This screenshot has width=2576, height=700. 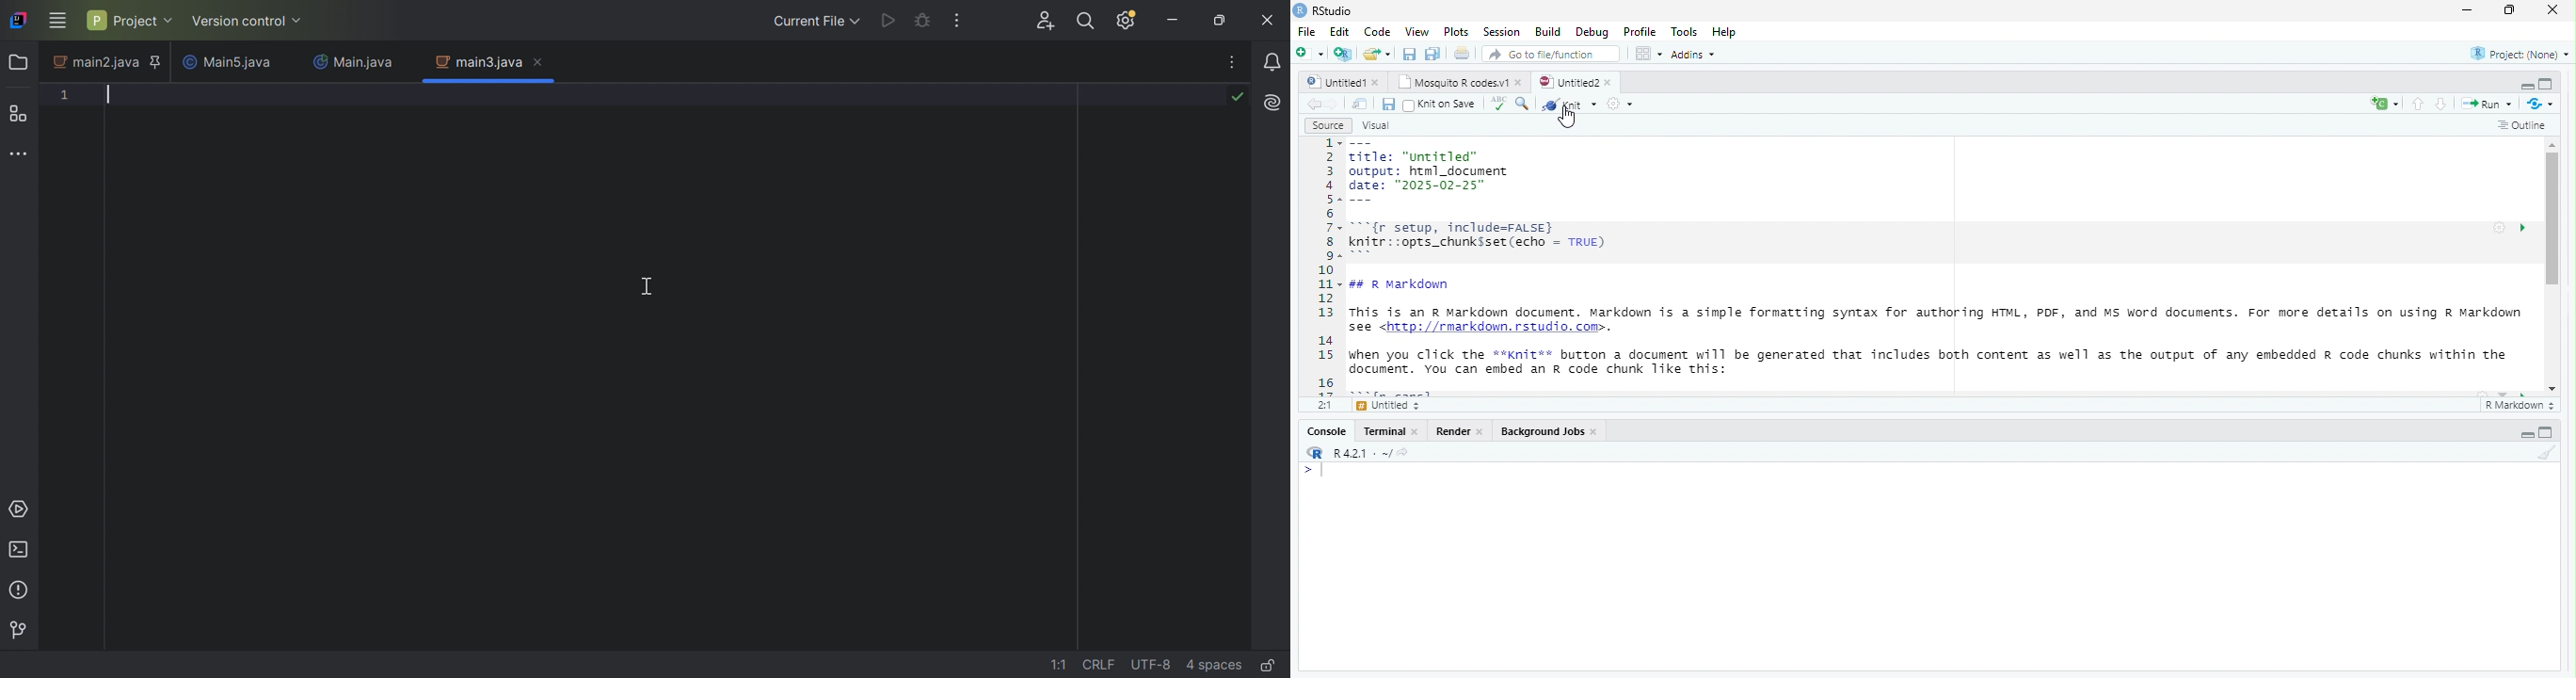 What do you see at coordinates (1520, 83) in the screenshot?
I see `close` at bounding box center [1520, 83].